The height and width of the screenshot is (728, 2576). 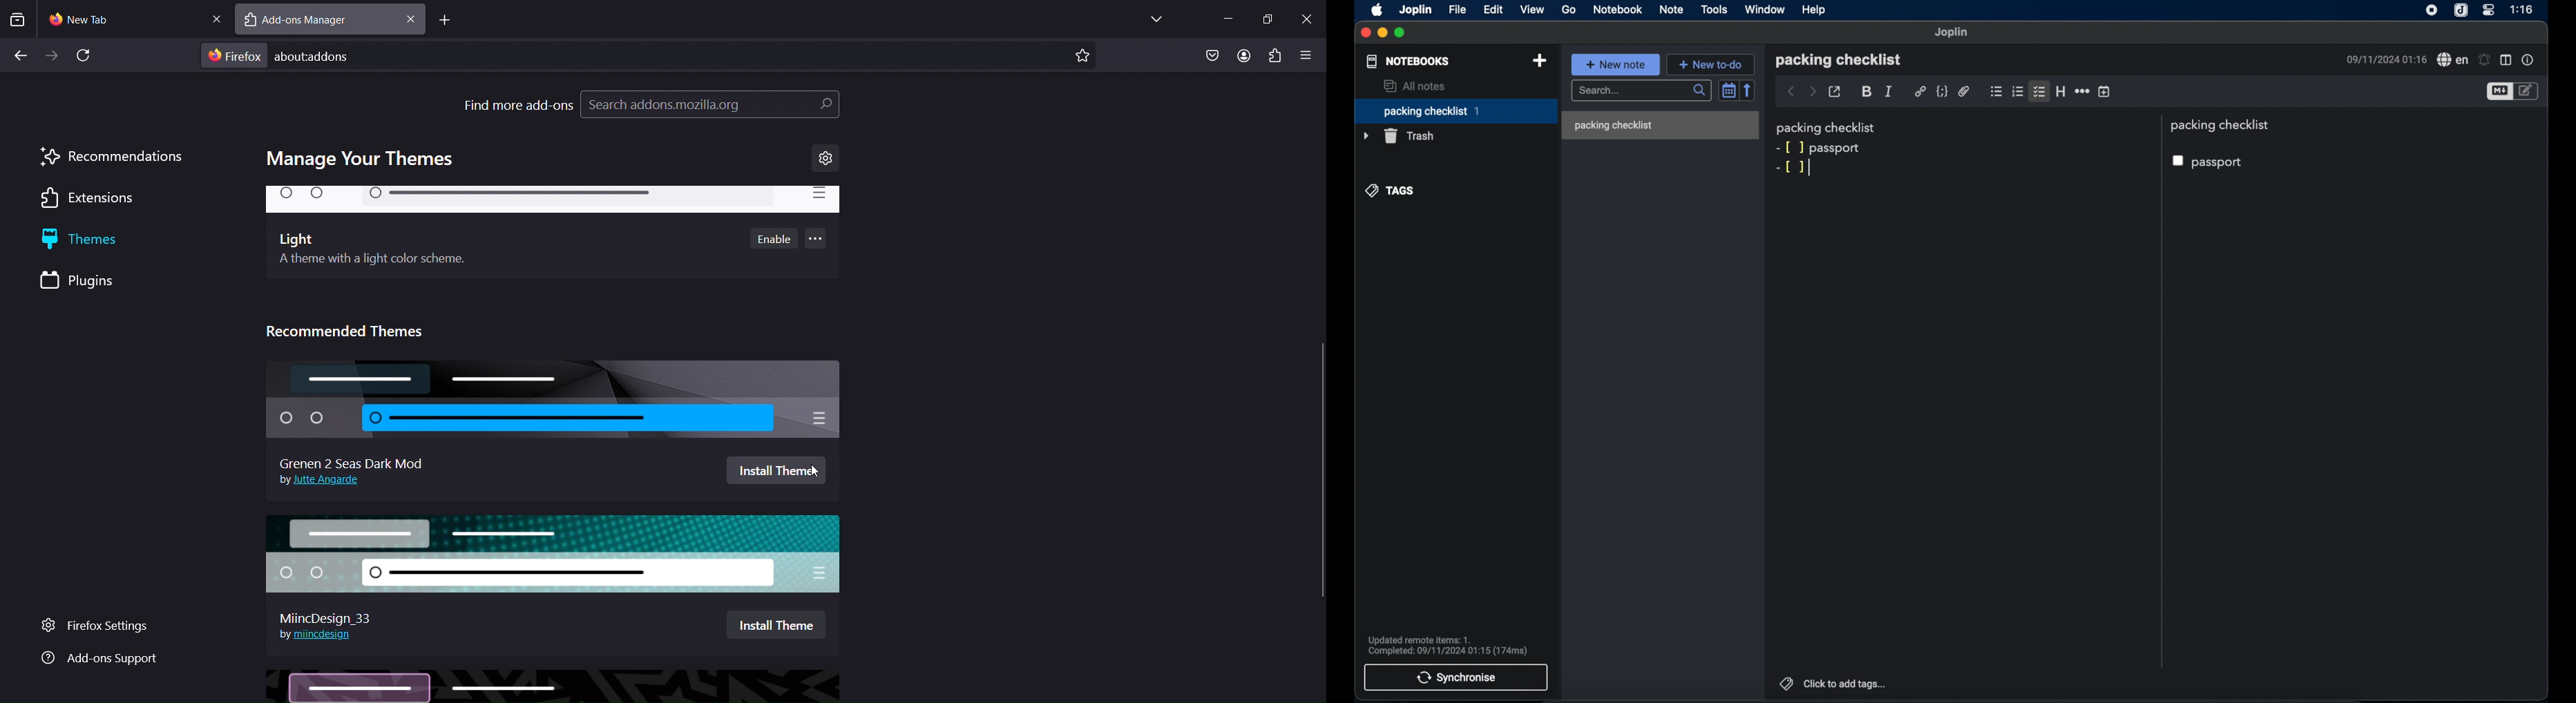 I want to click on passport, so click(x=1837, y=148).